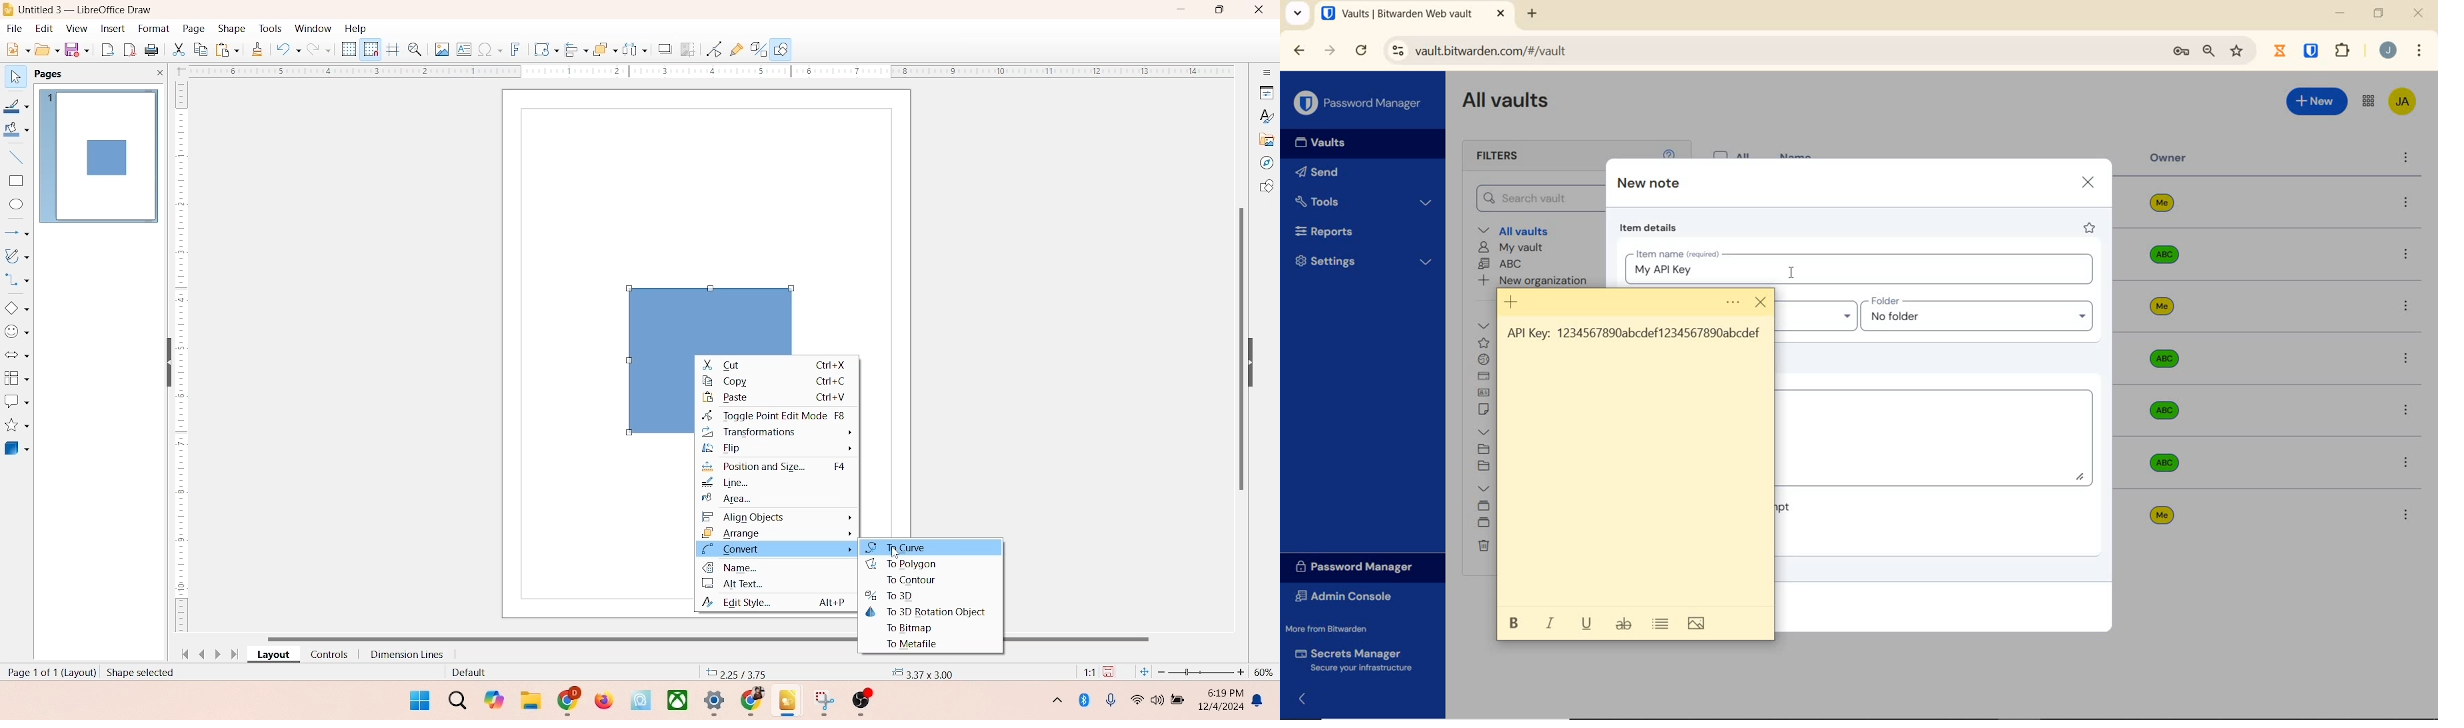  I want to click on copilot, so click(496, 700).